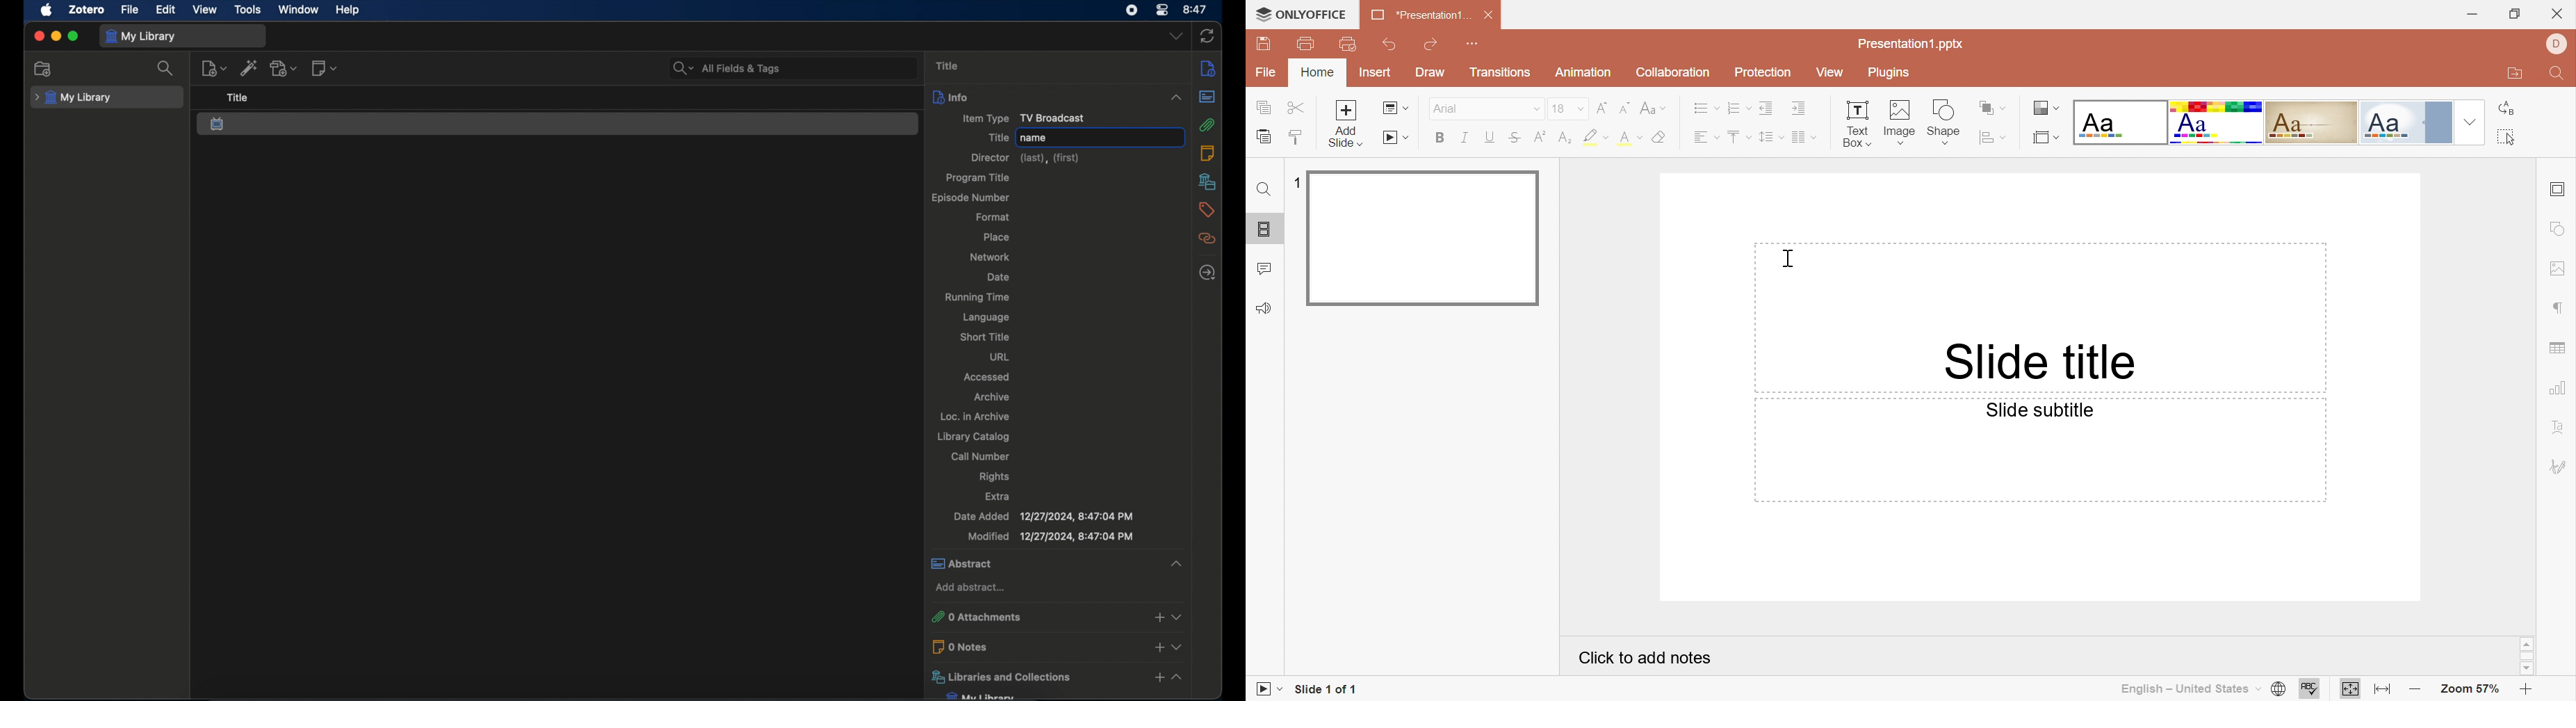 This screenshot has height=728, width=2576. Describe the element at coordinates (1297, 140) in the screenshot. I see `Copy style` at that location.